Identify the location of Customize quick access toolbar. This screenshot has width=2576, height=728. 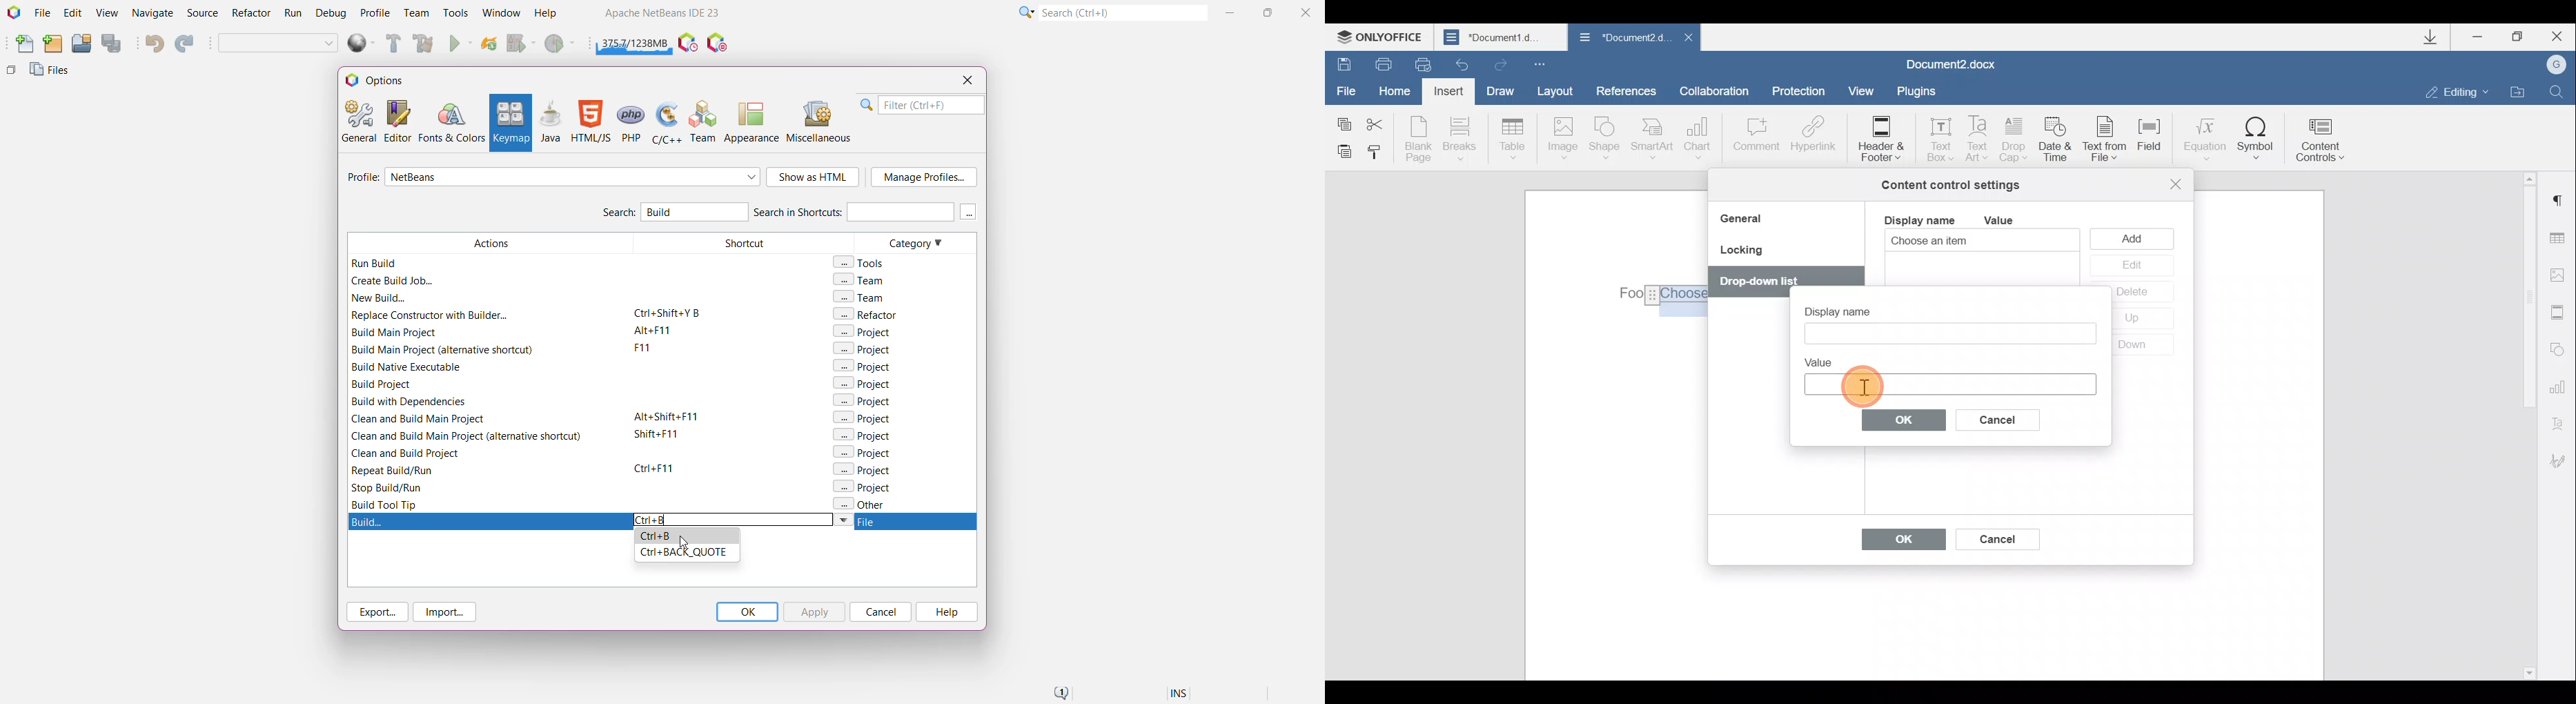
(1543, 63).